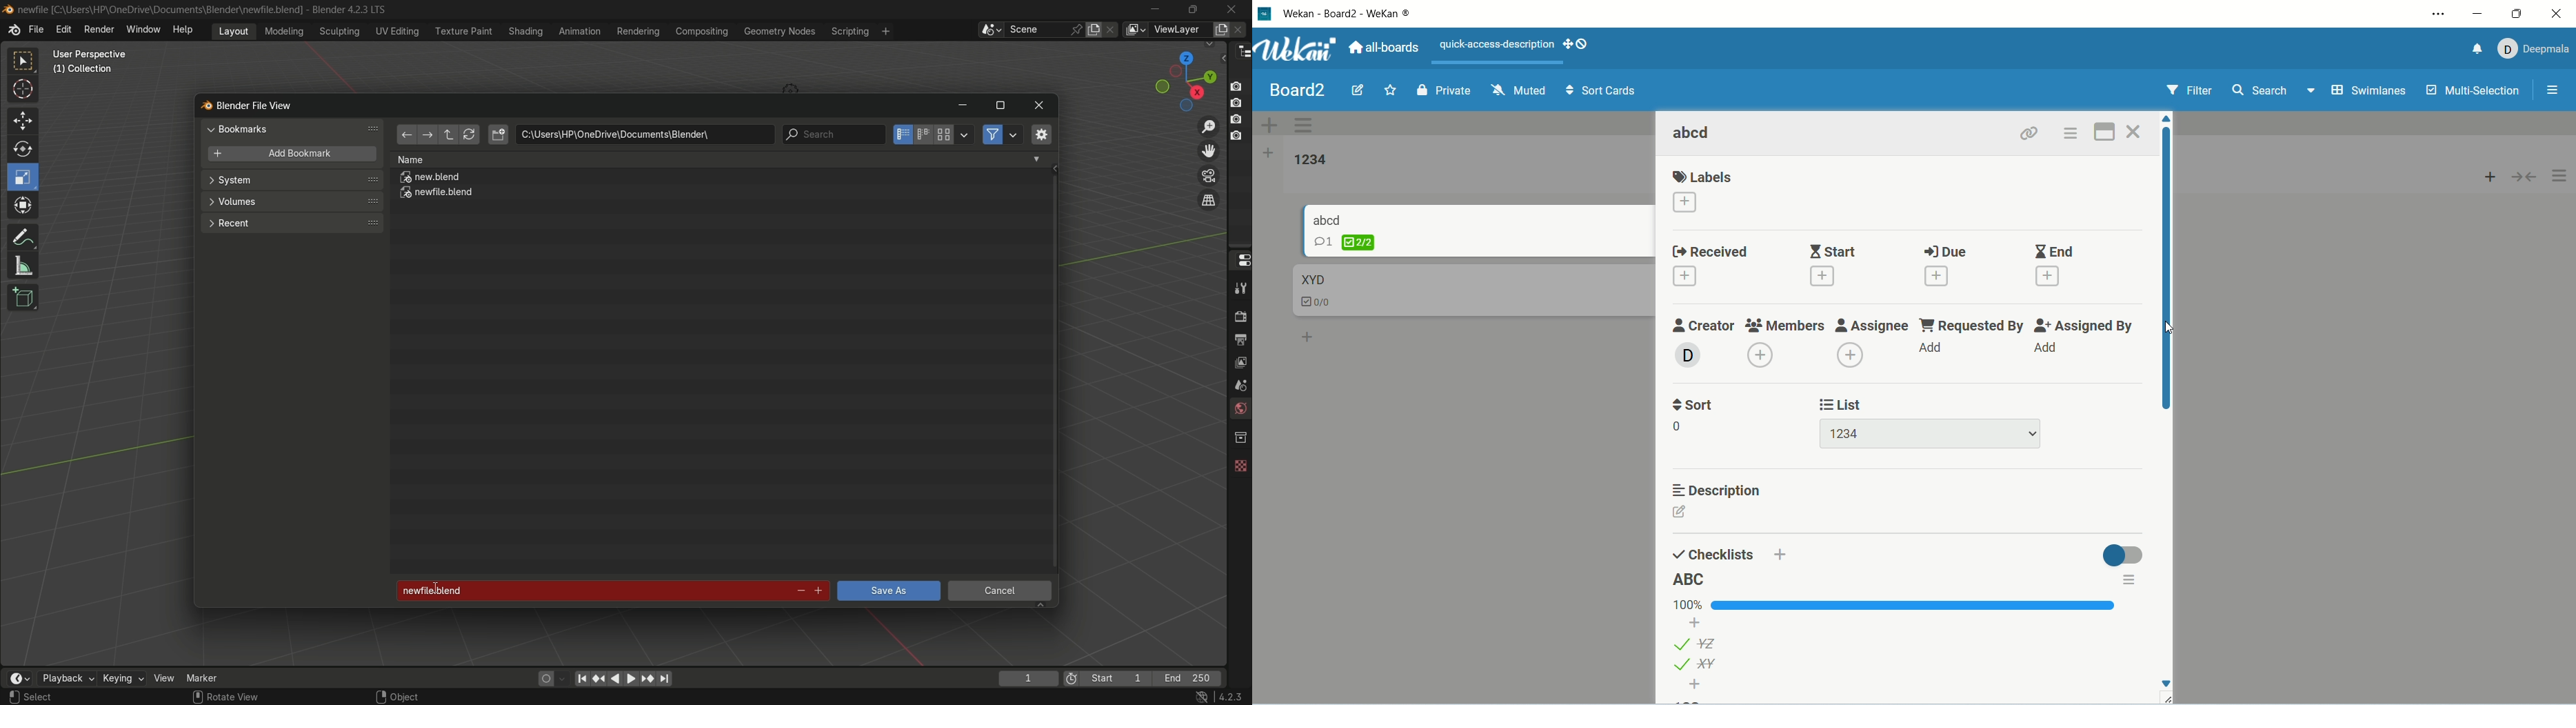 Image resolution: width=2576 pixels, height=728 pixels. What do you see at coordinates (1312, 279) in the screenshot?
I see `card title` at bounding box center [1312, 279].